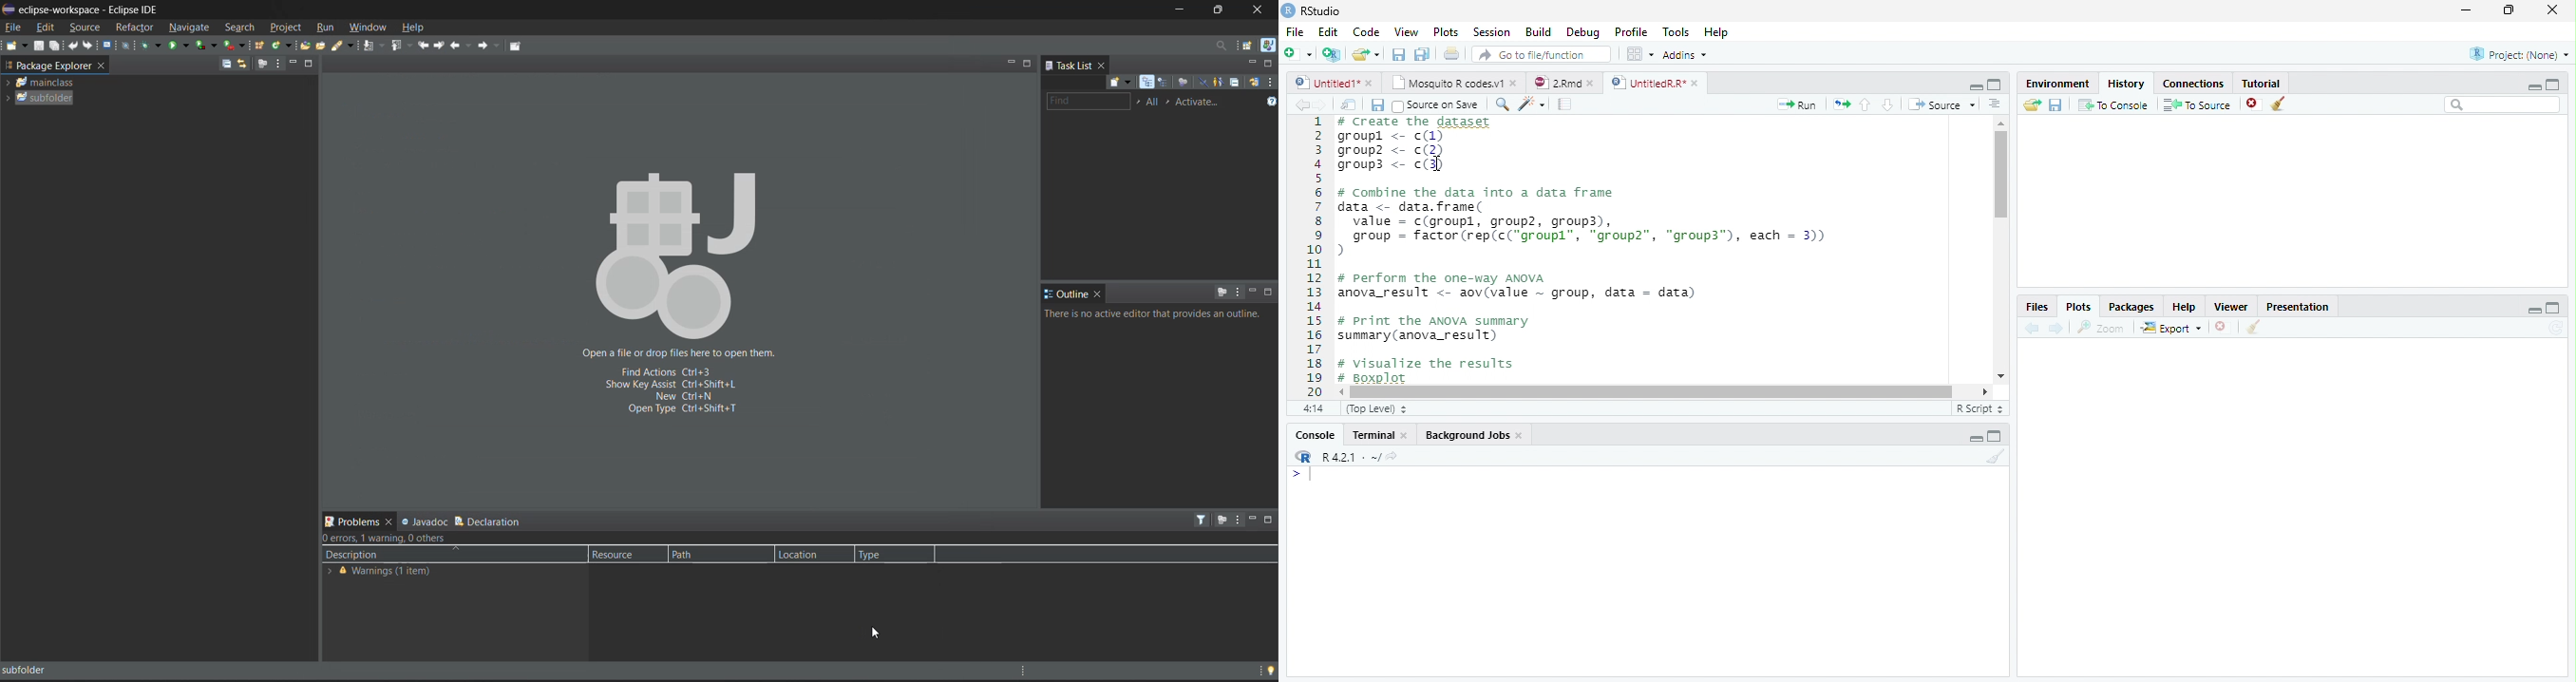 The image size is (2576, 700). I want to click on Edit, so click(1327, 31).